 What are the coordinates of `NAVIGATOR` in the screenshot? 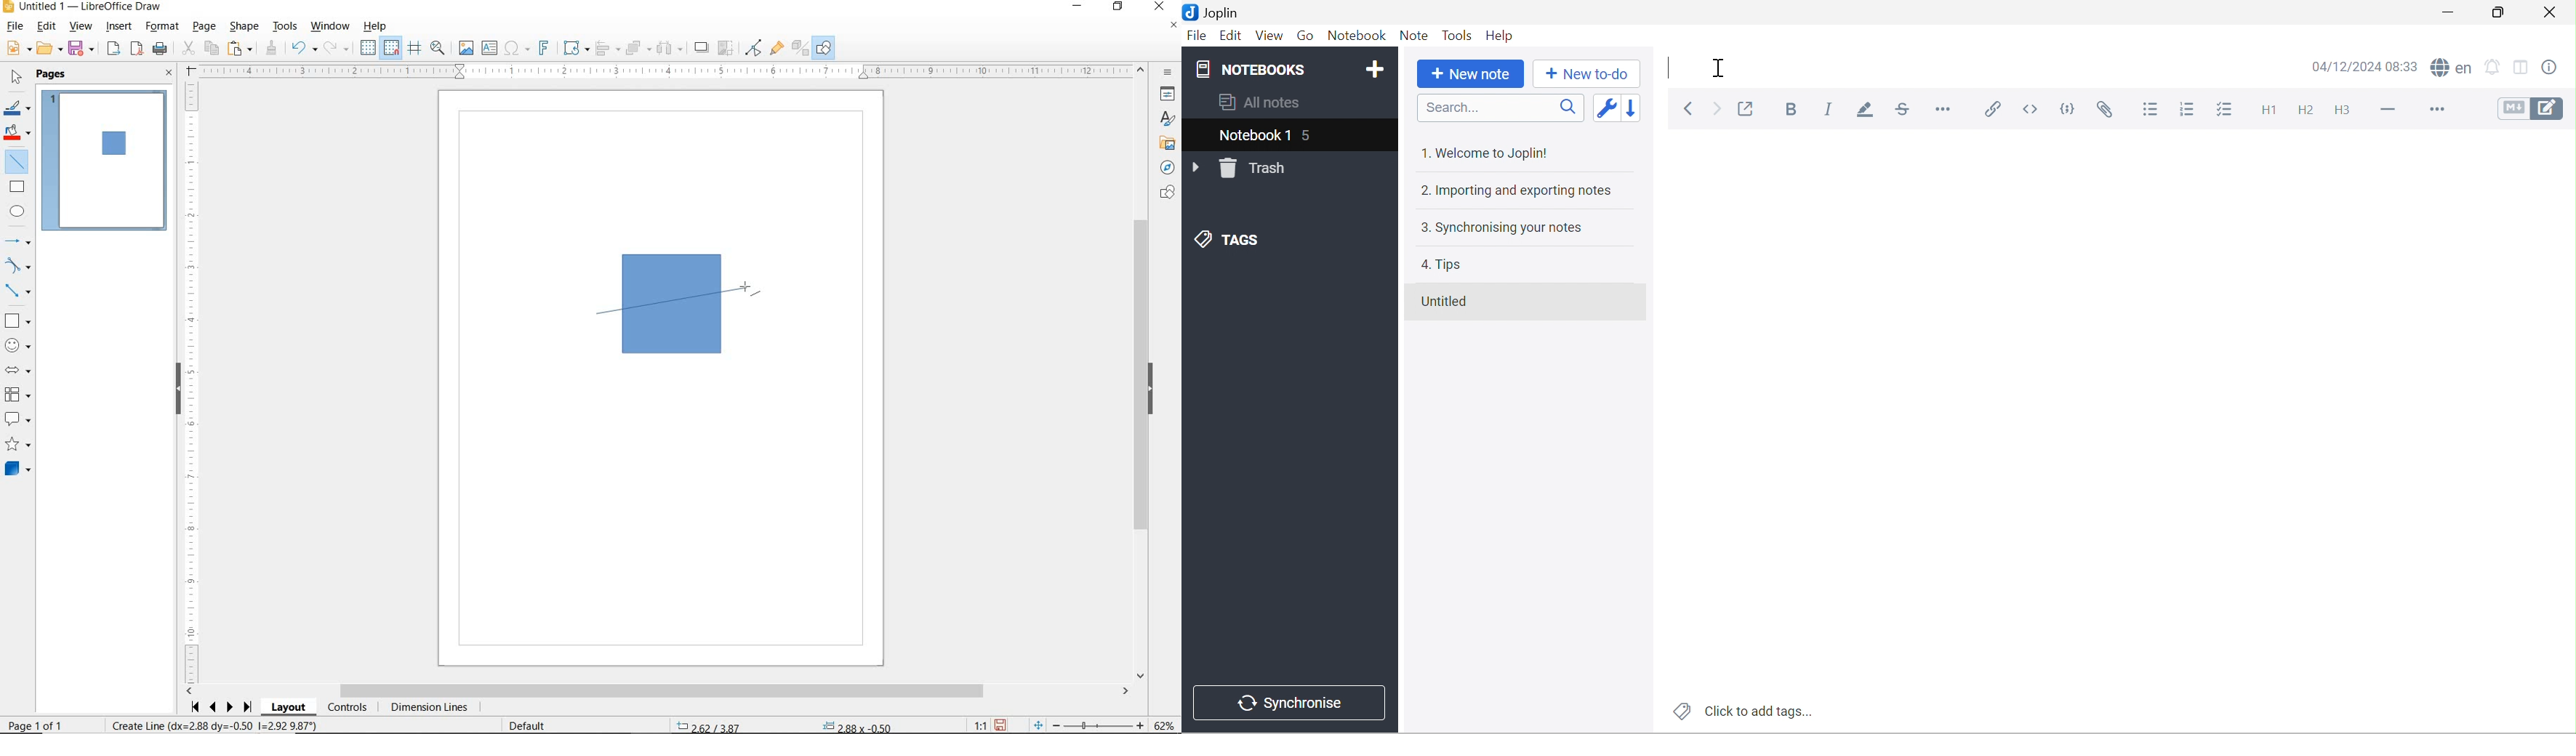 It's located at (1168, 166).